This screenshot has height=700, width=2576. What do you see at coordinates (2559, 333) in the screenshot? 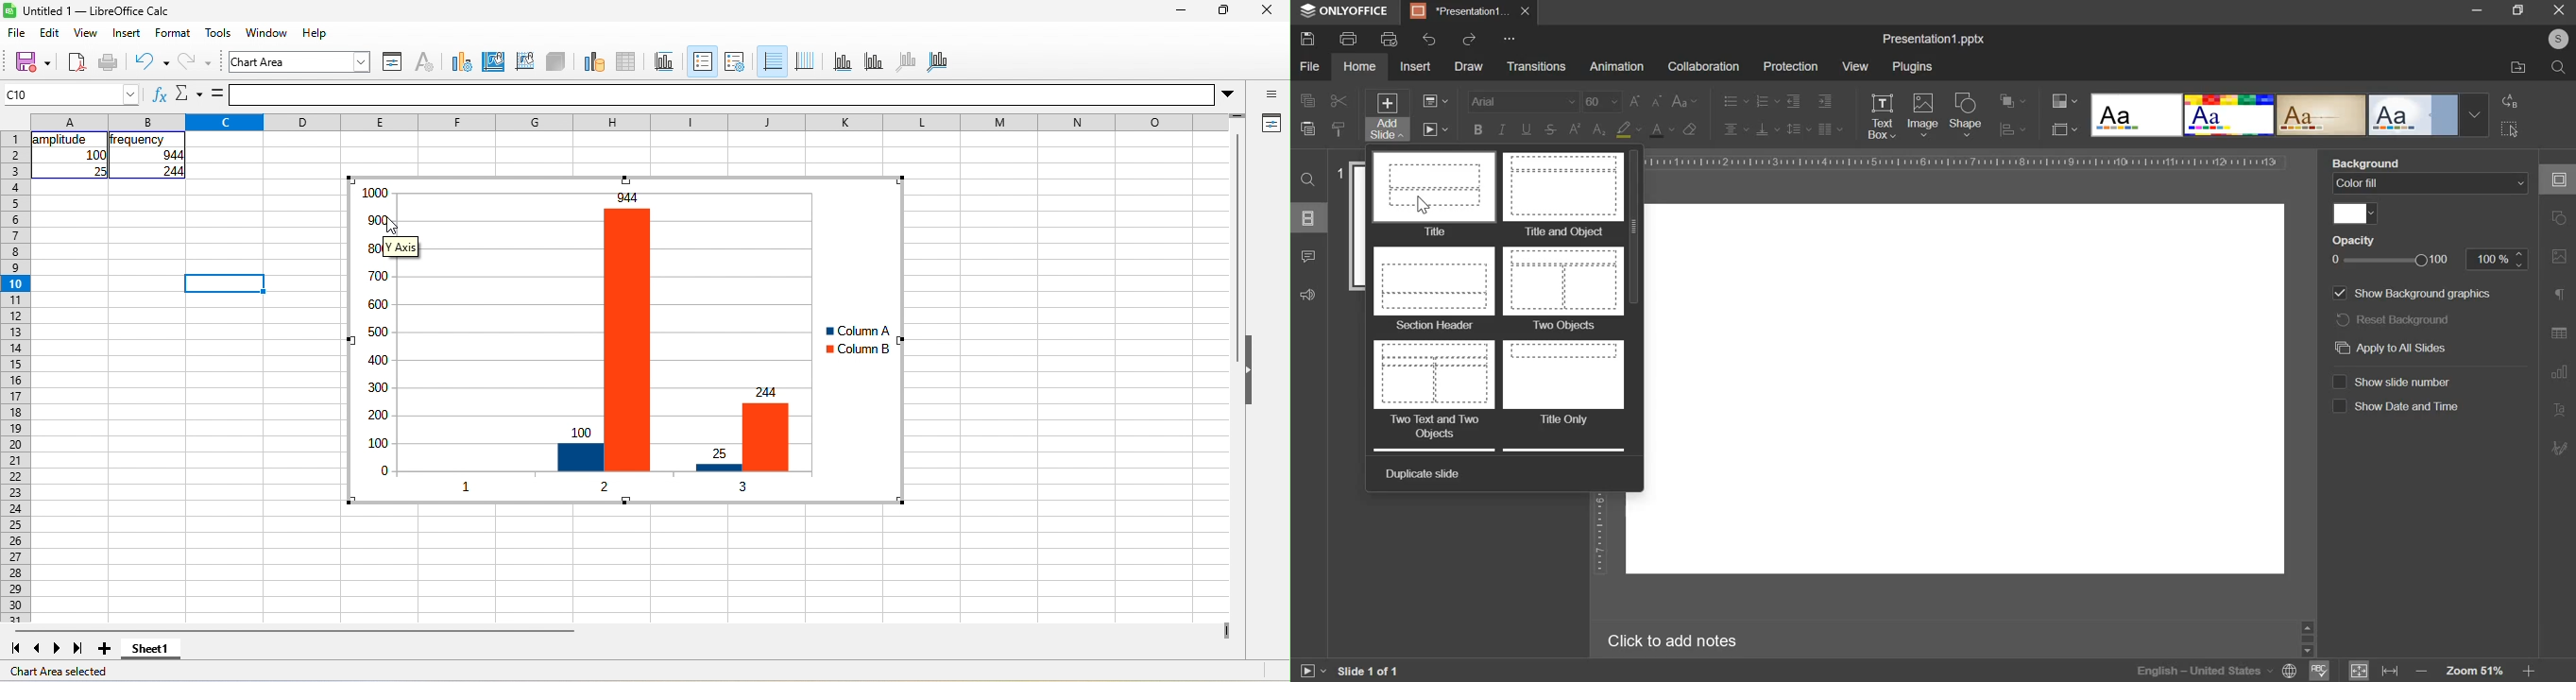
I see `table settings` at bounding box center [2559, 333].